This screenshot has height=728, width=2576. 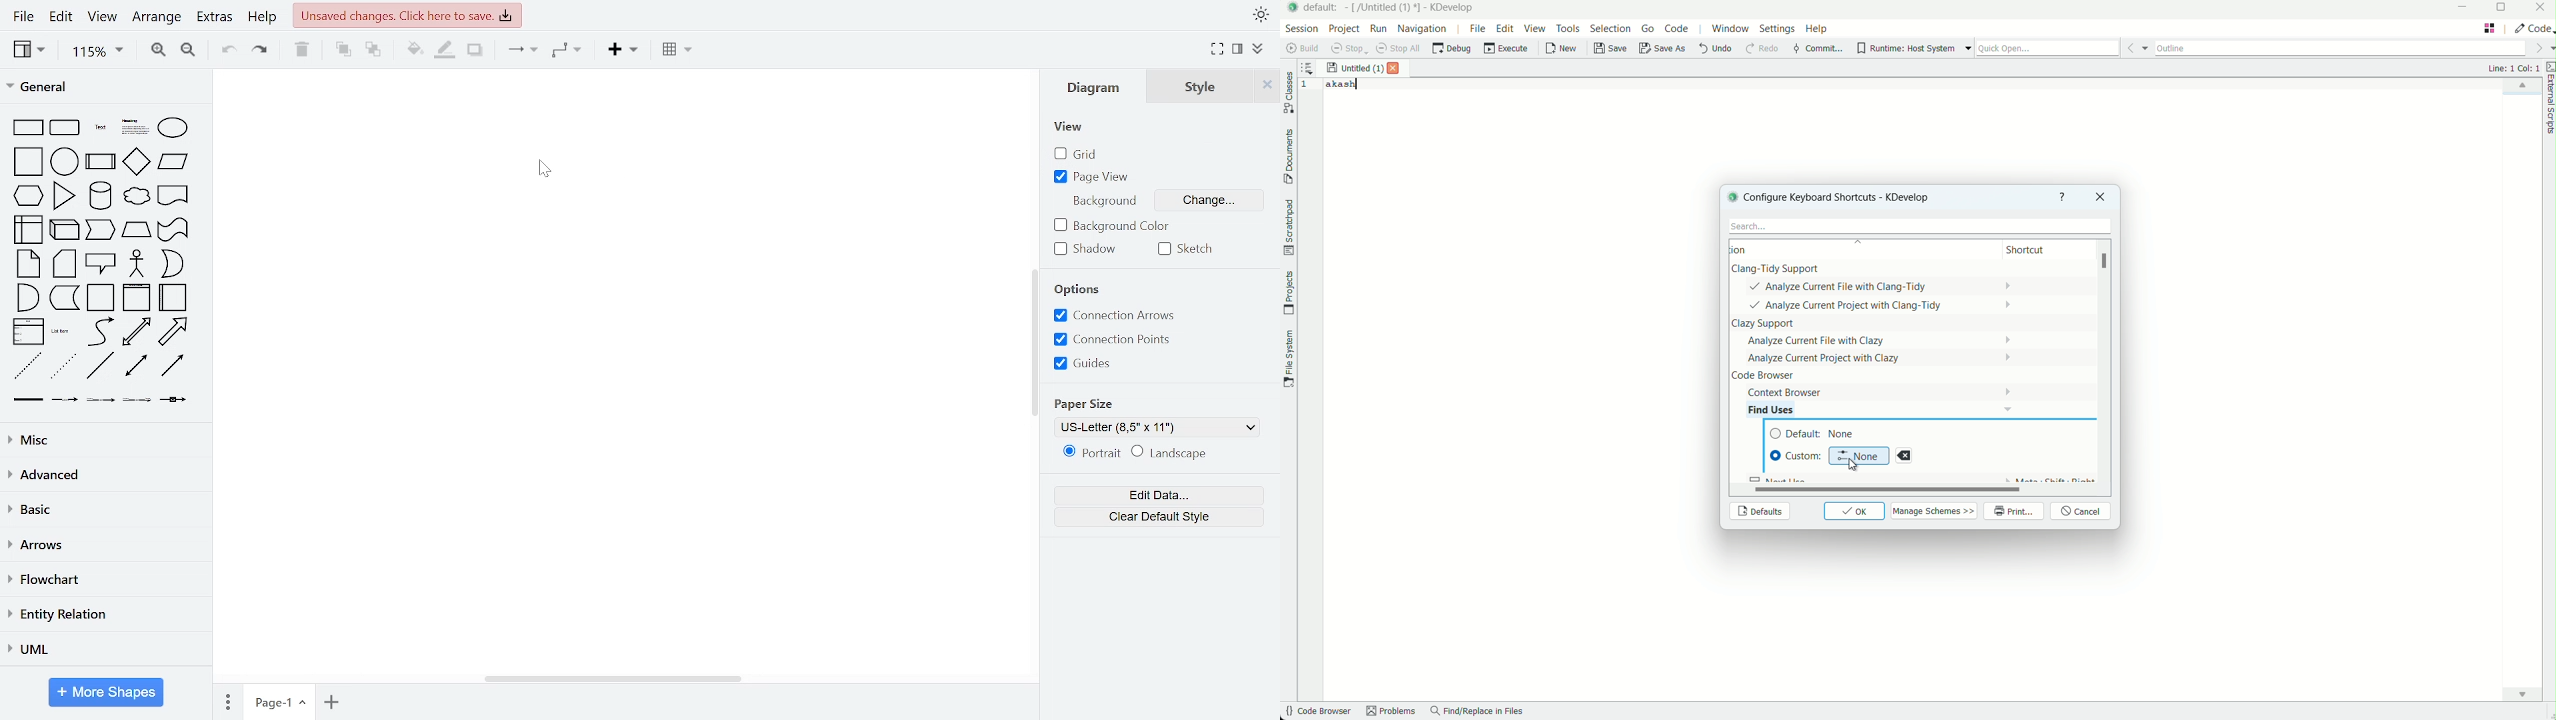 I want to click on delete, so click(x=302, y=50).